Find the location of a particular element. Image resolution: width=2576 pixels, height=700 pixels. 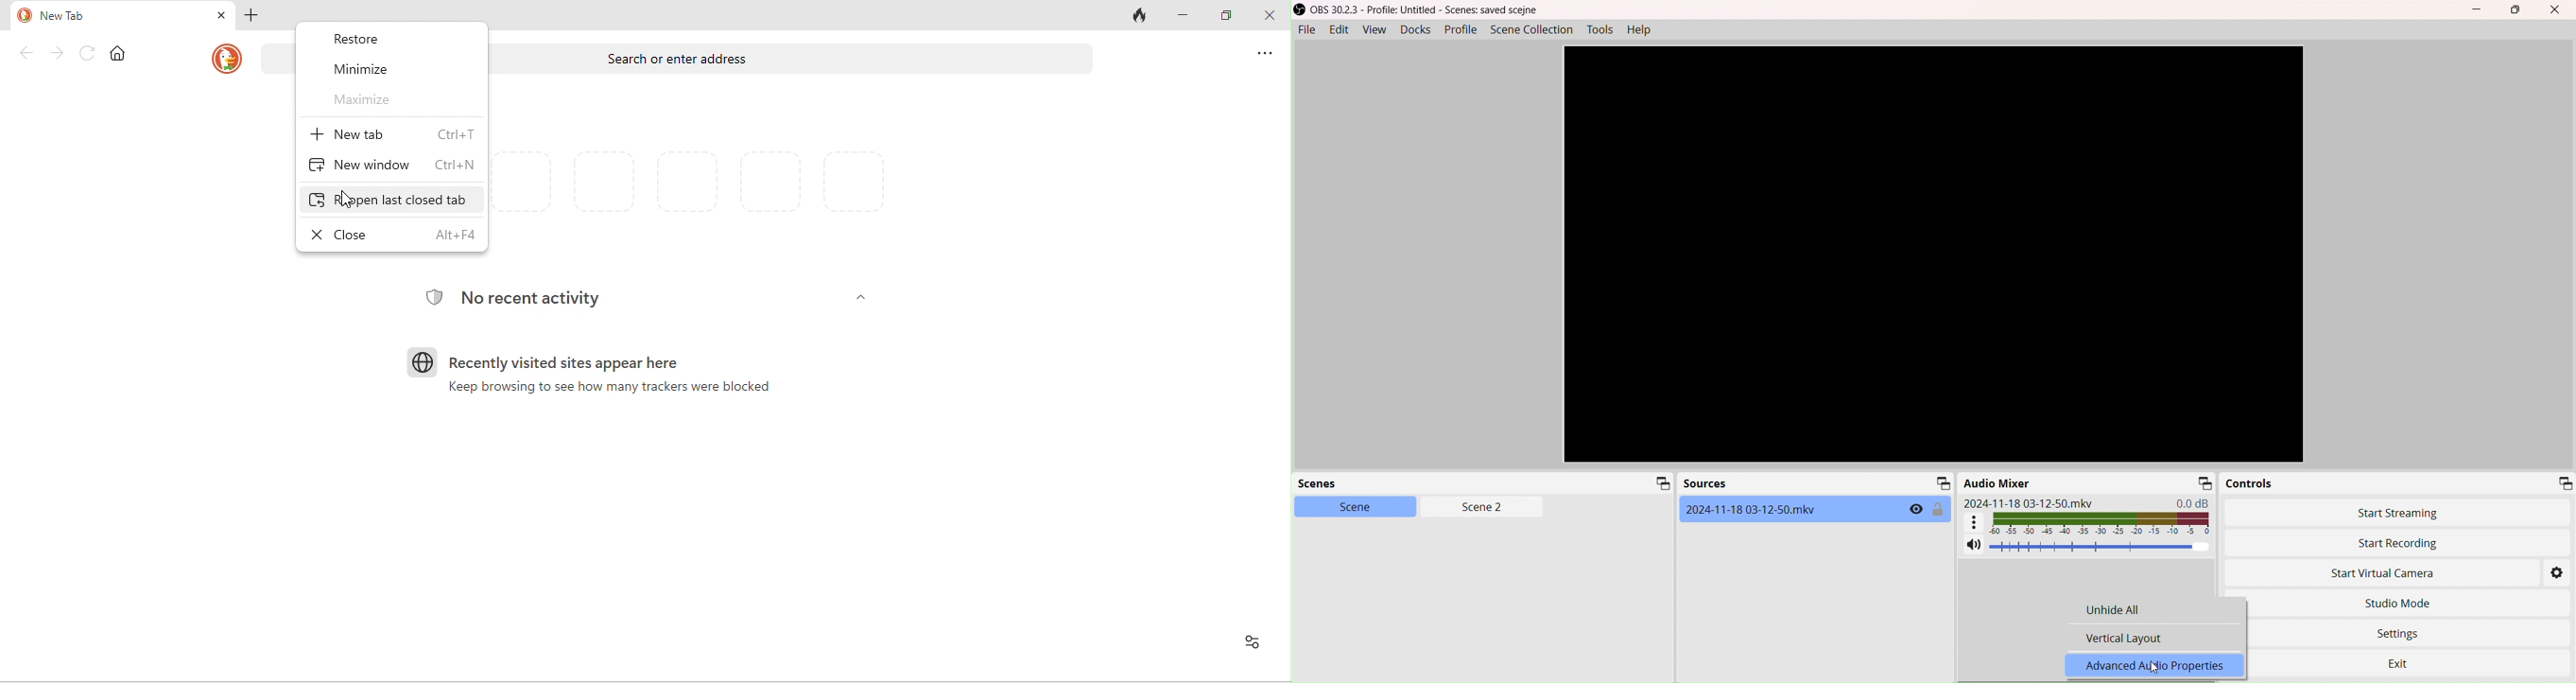

Start Virtual Camera is located at coordinates (2363, 575).